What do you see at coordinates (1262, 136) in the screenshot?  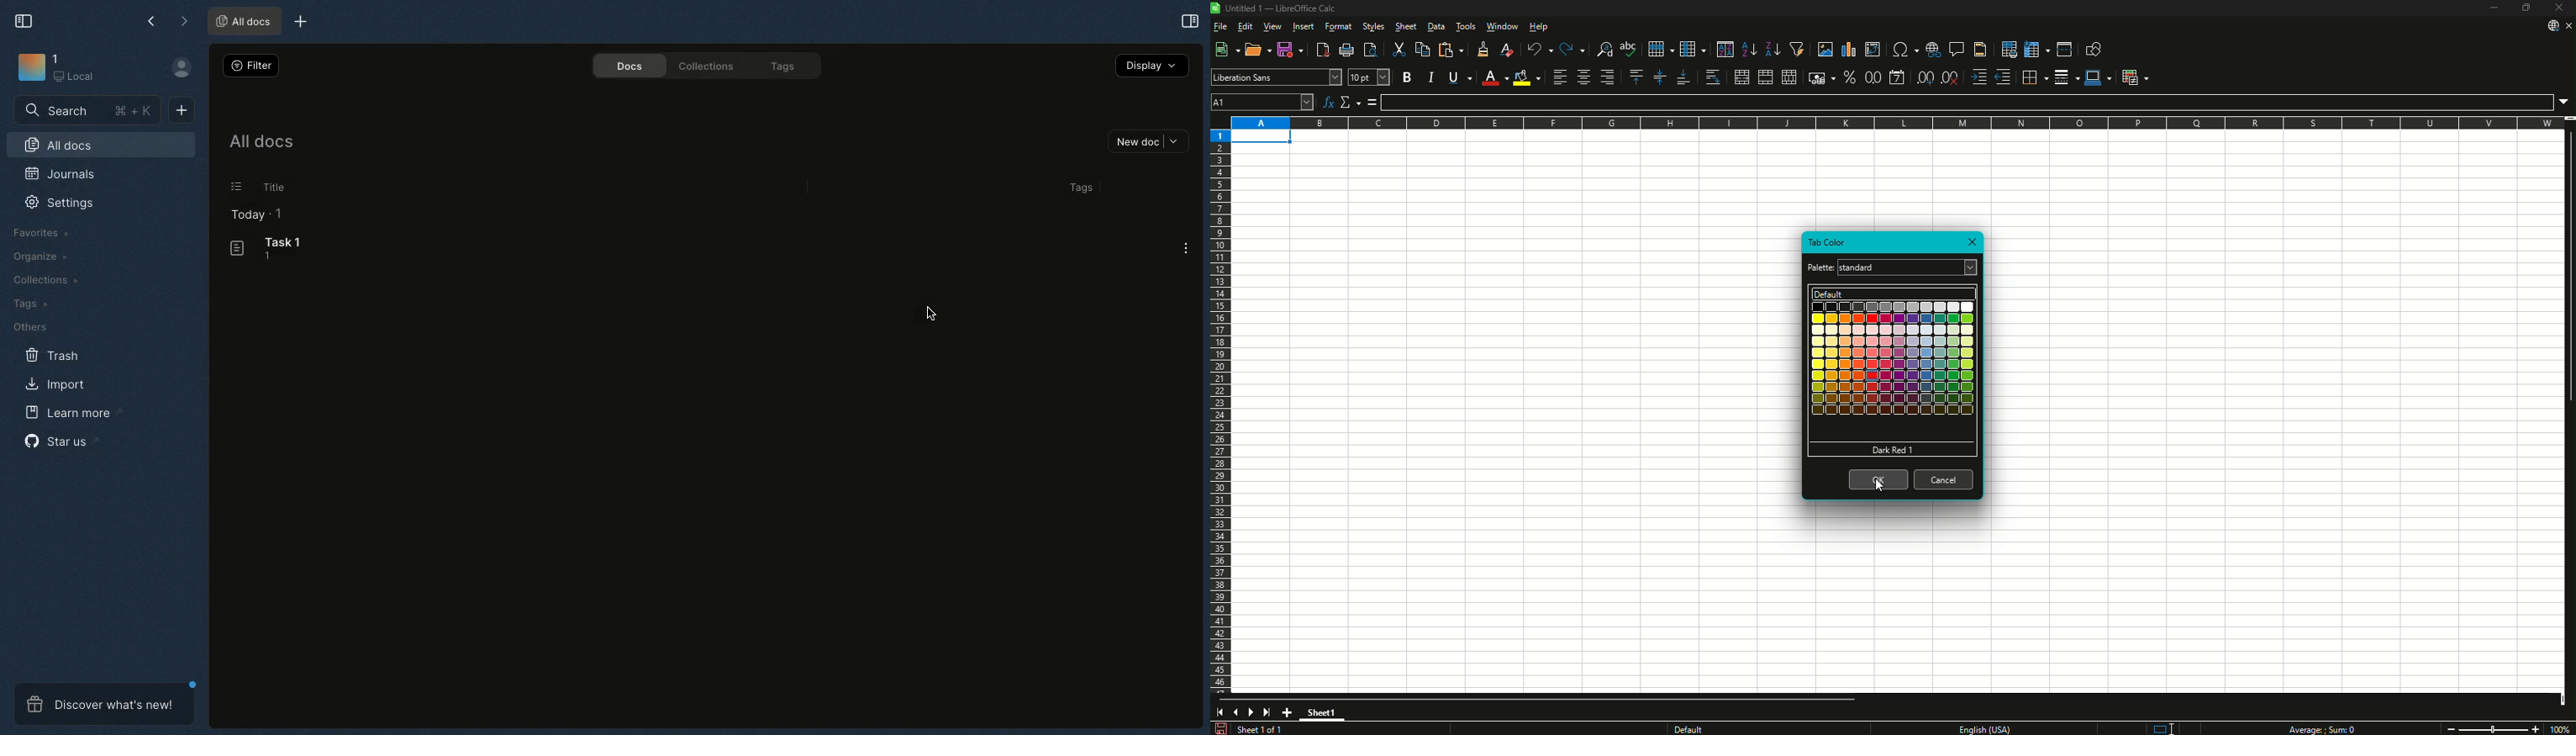 I see `Selected cell` at bounding box center [1262, 136].